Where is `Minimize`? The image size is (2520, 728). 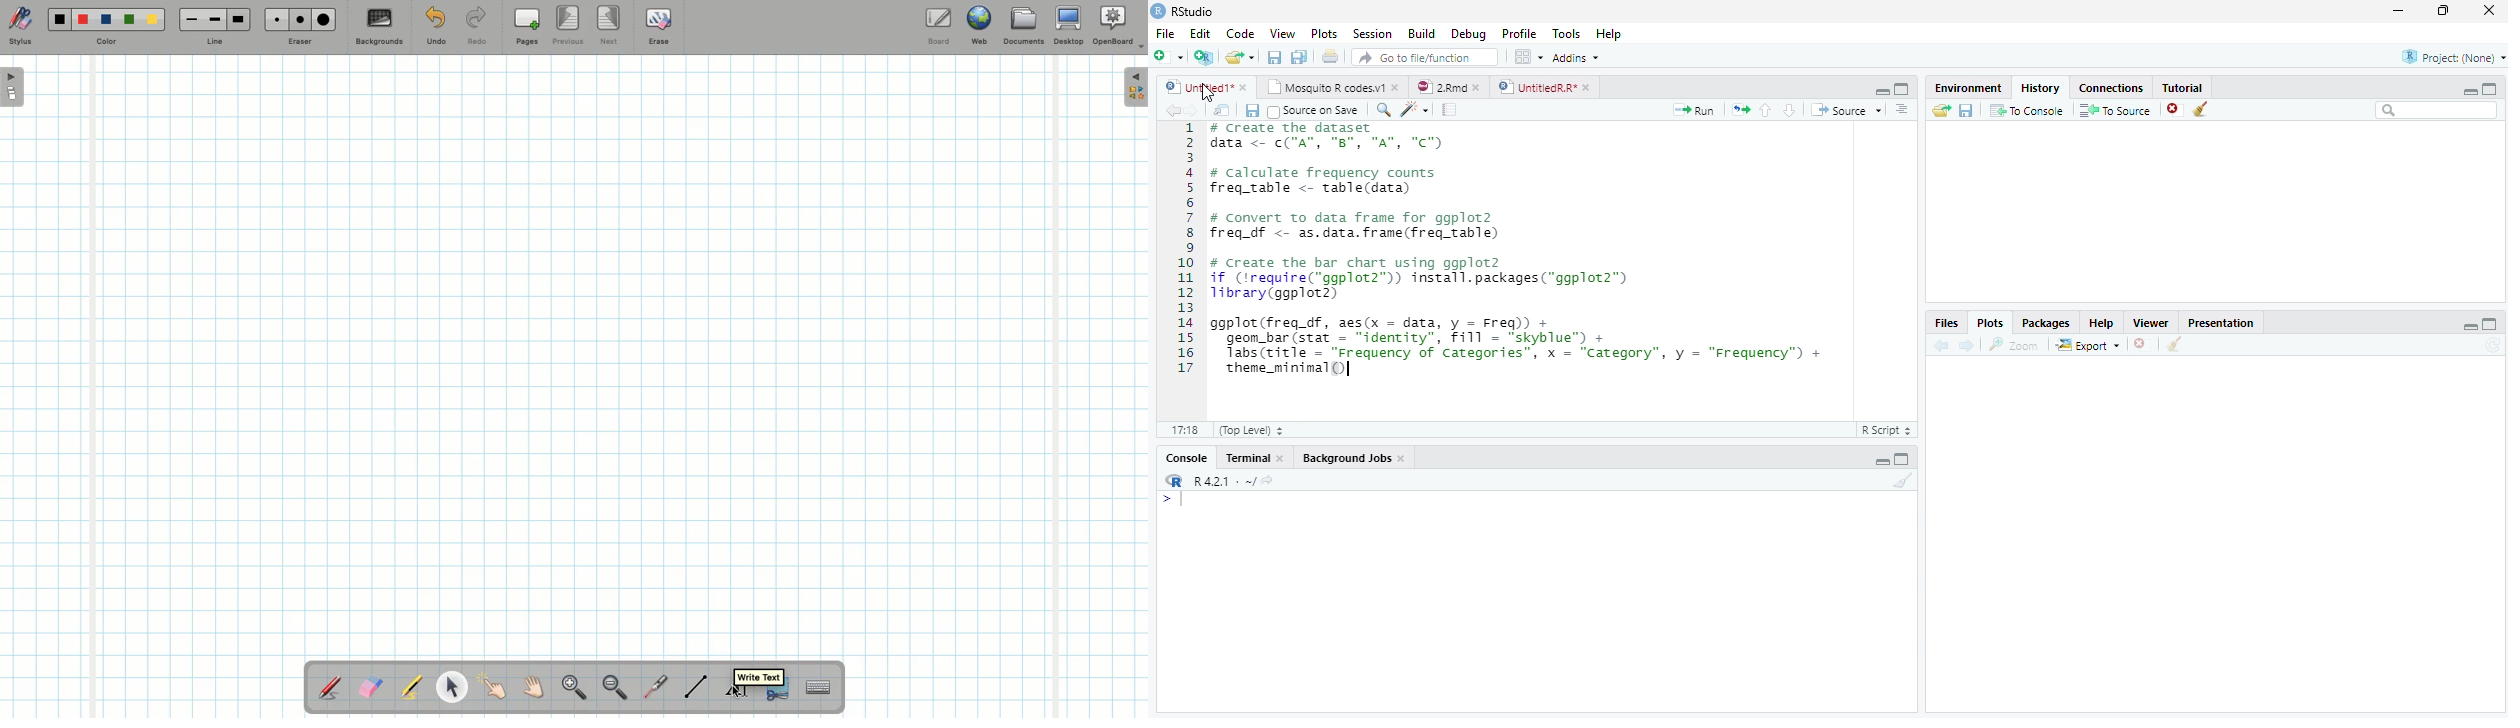
Minimize is located at coordinates (2399, 10).